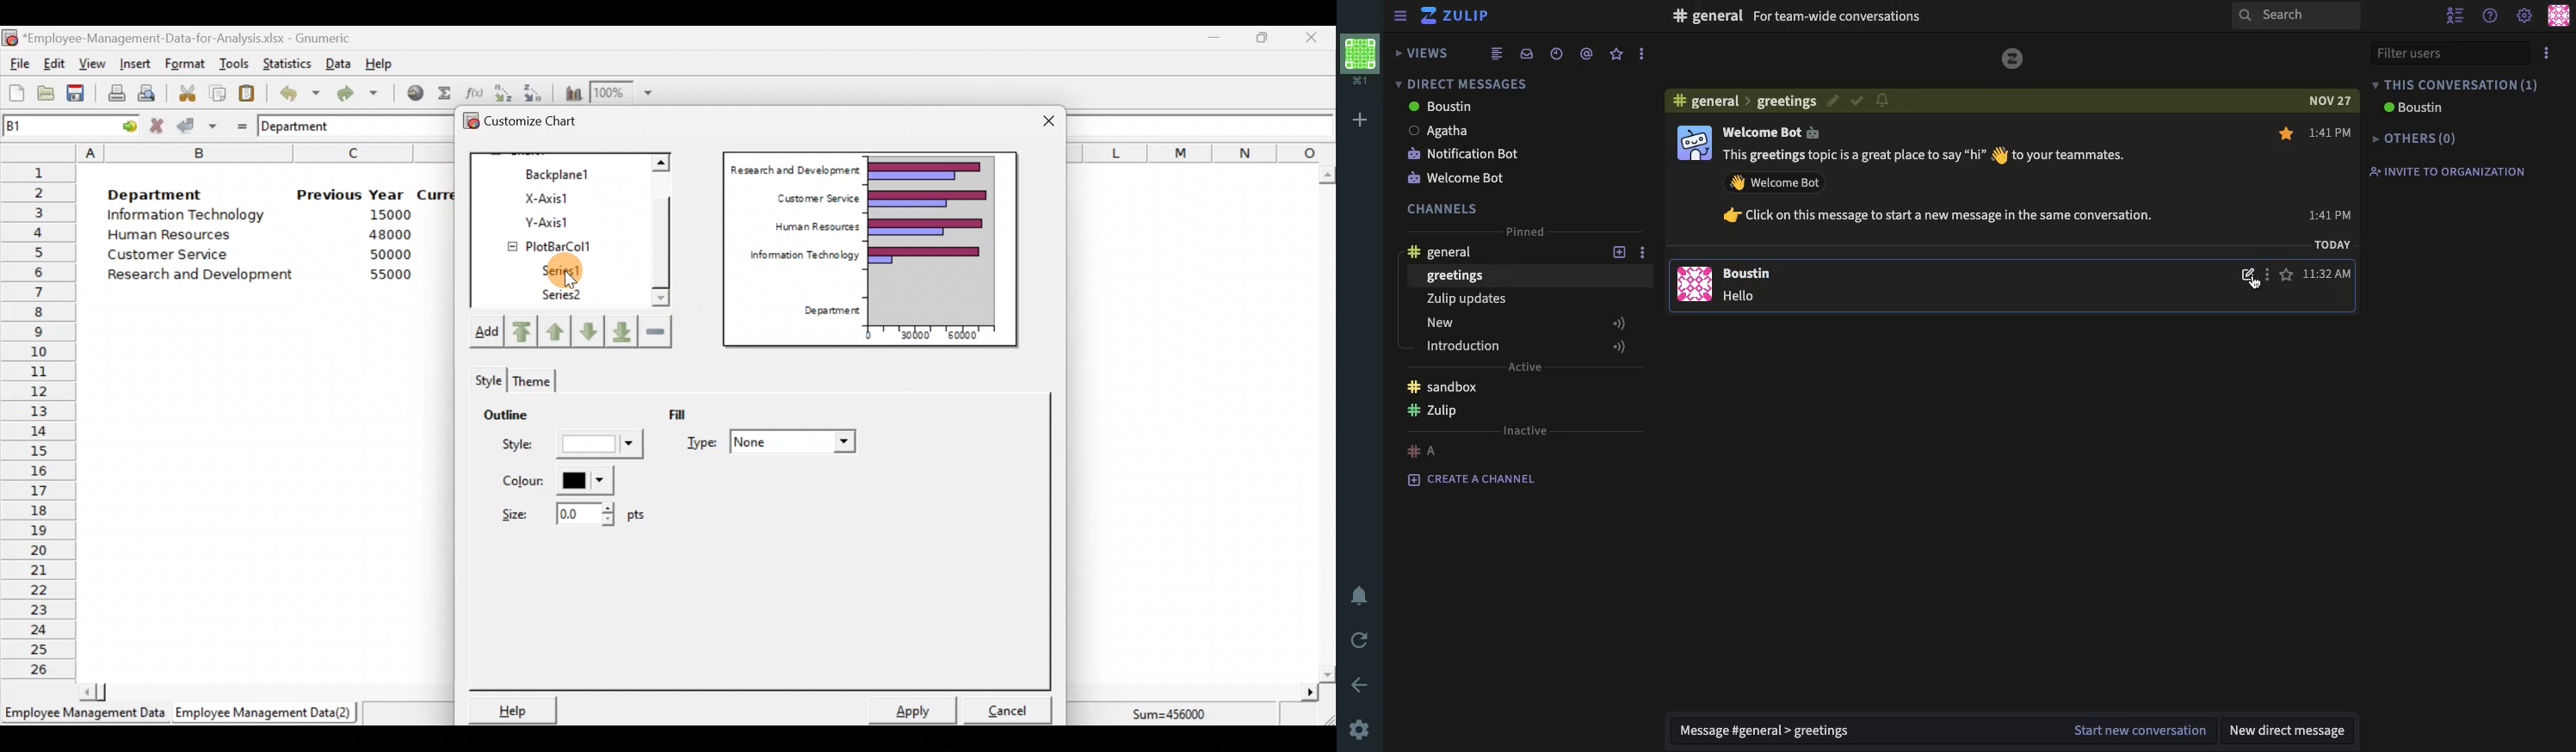  I want to click on Boustin, so click(1752, 274).